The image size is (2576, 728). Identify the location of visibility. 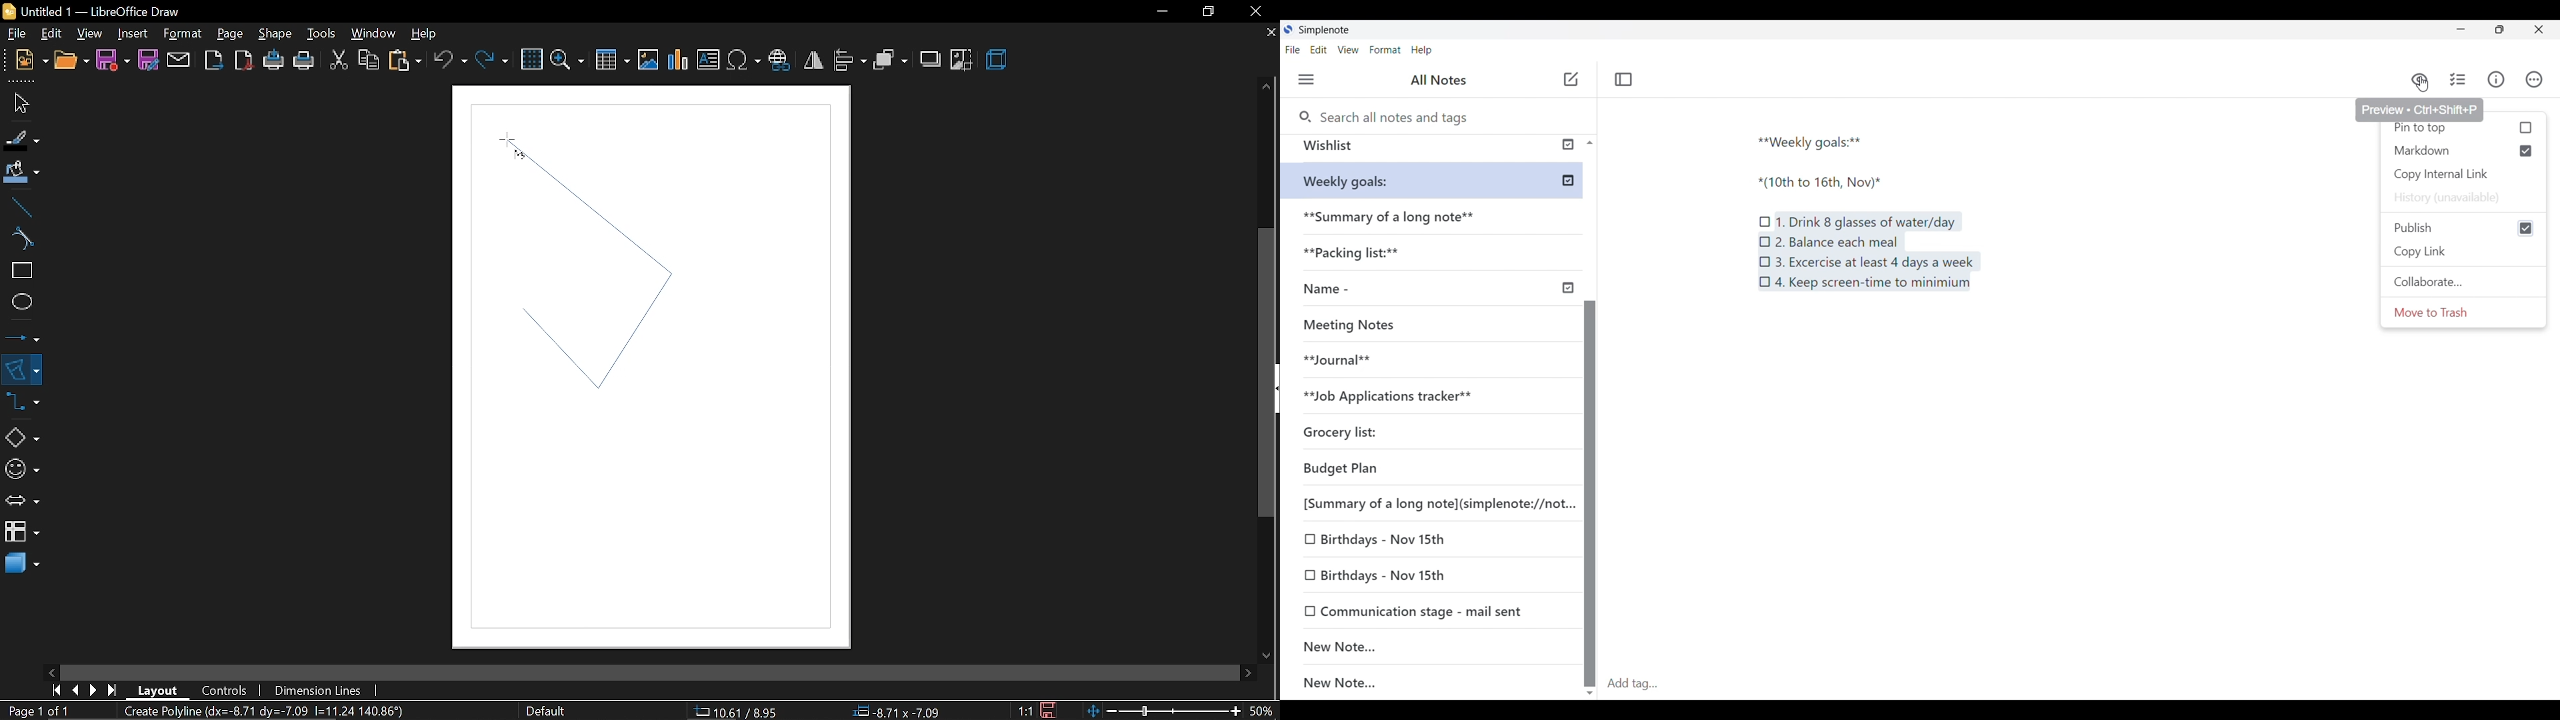
(2419, 75).